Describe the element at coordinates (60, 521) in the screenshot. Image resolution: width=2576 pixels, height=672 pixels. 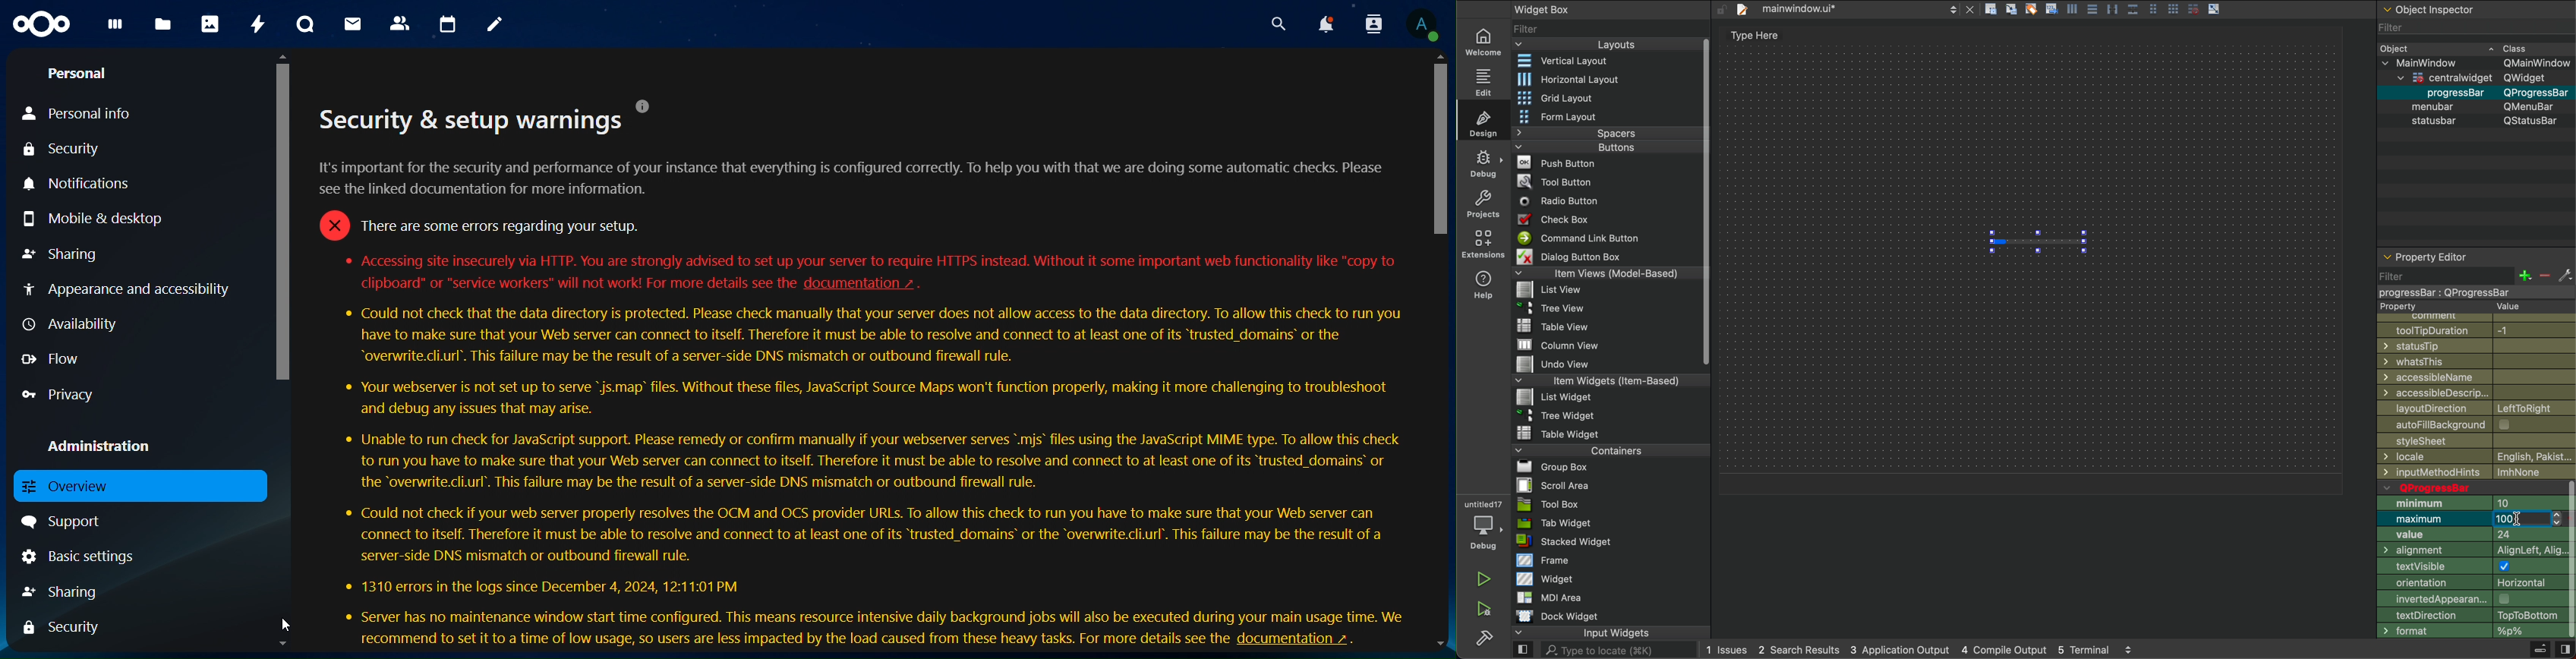
I see `support` at that location.